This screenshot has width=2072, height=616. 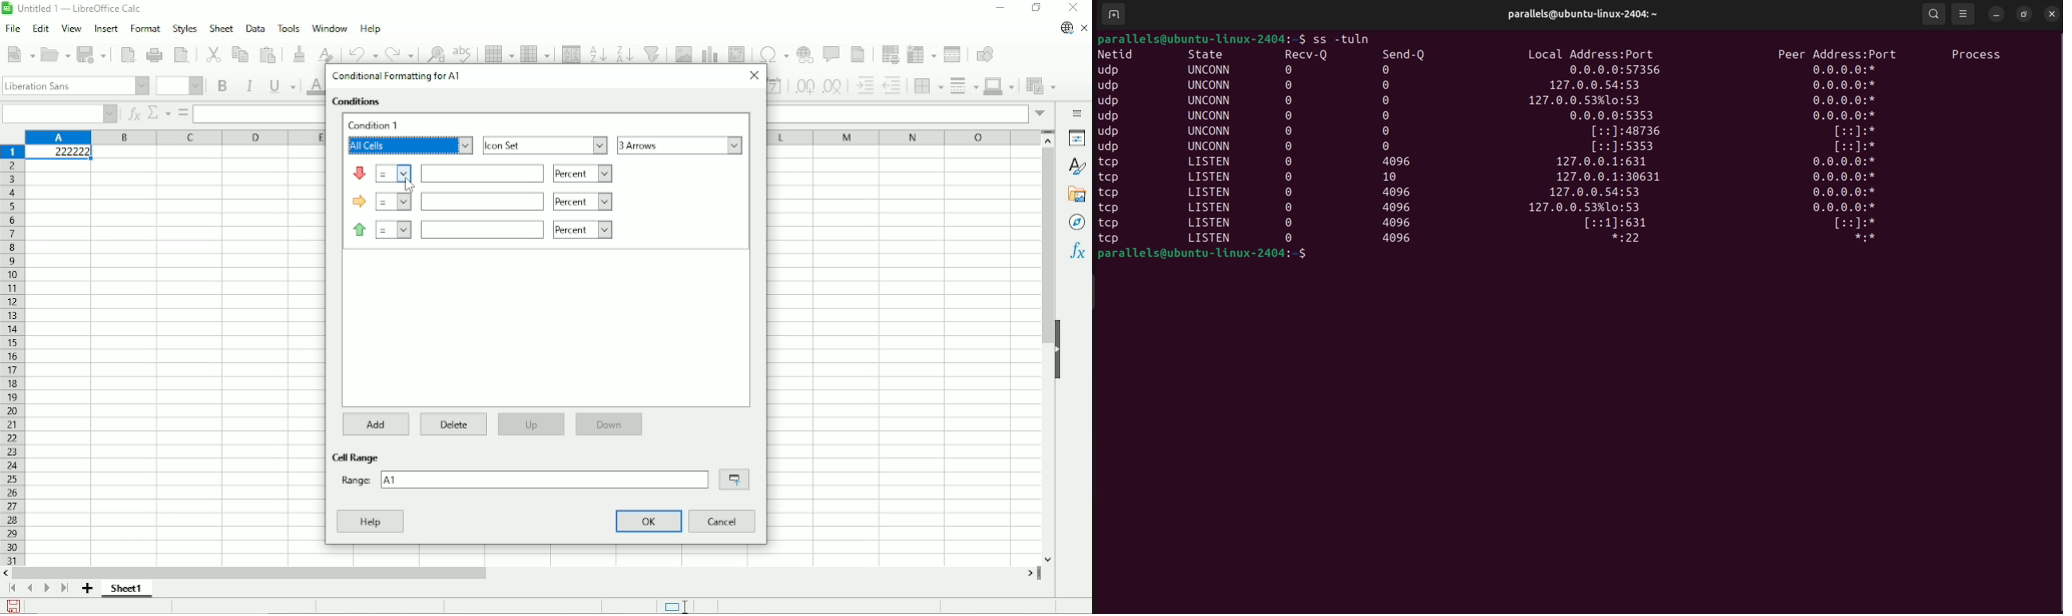 I want to click on Hide, so click(x=1057, y=347).